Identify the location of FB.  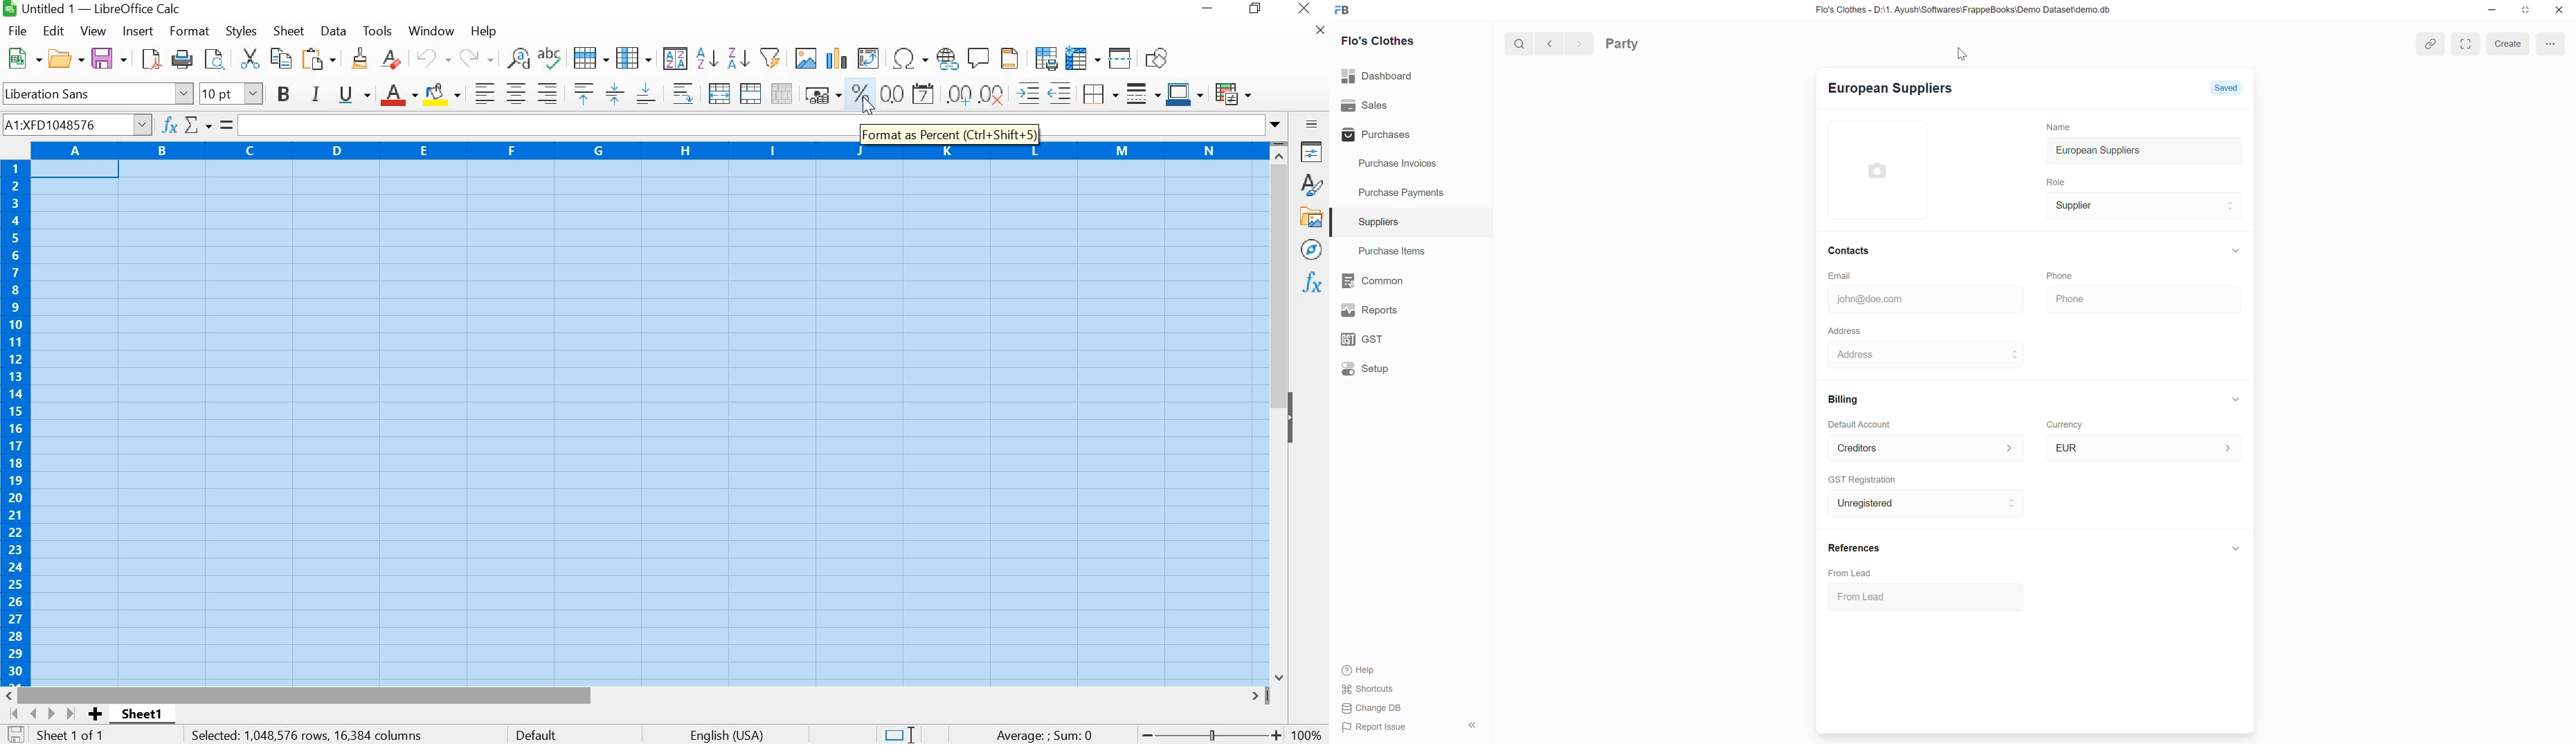
(1342, 10).